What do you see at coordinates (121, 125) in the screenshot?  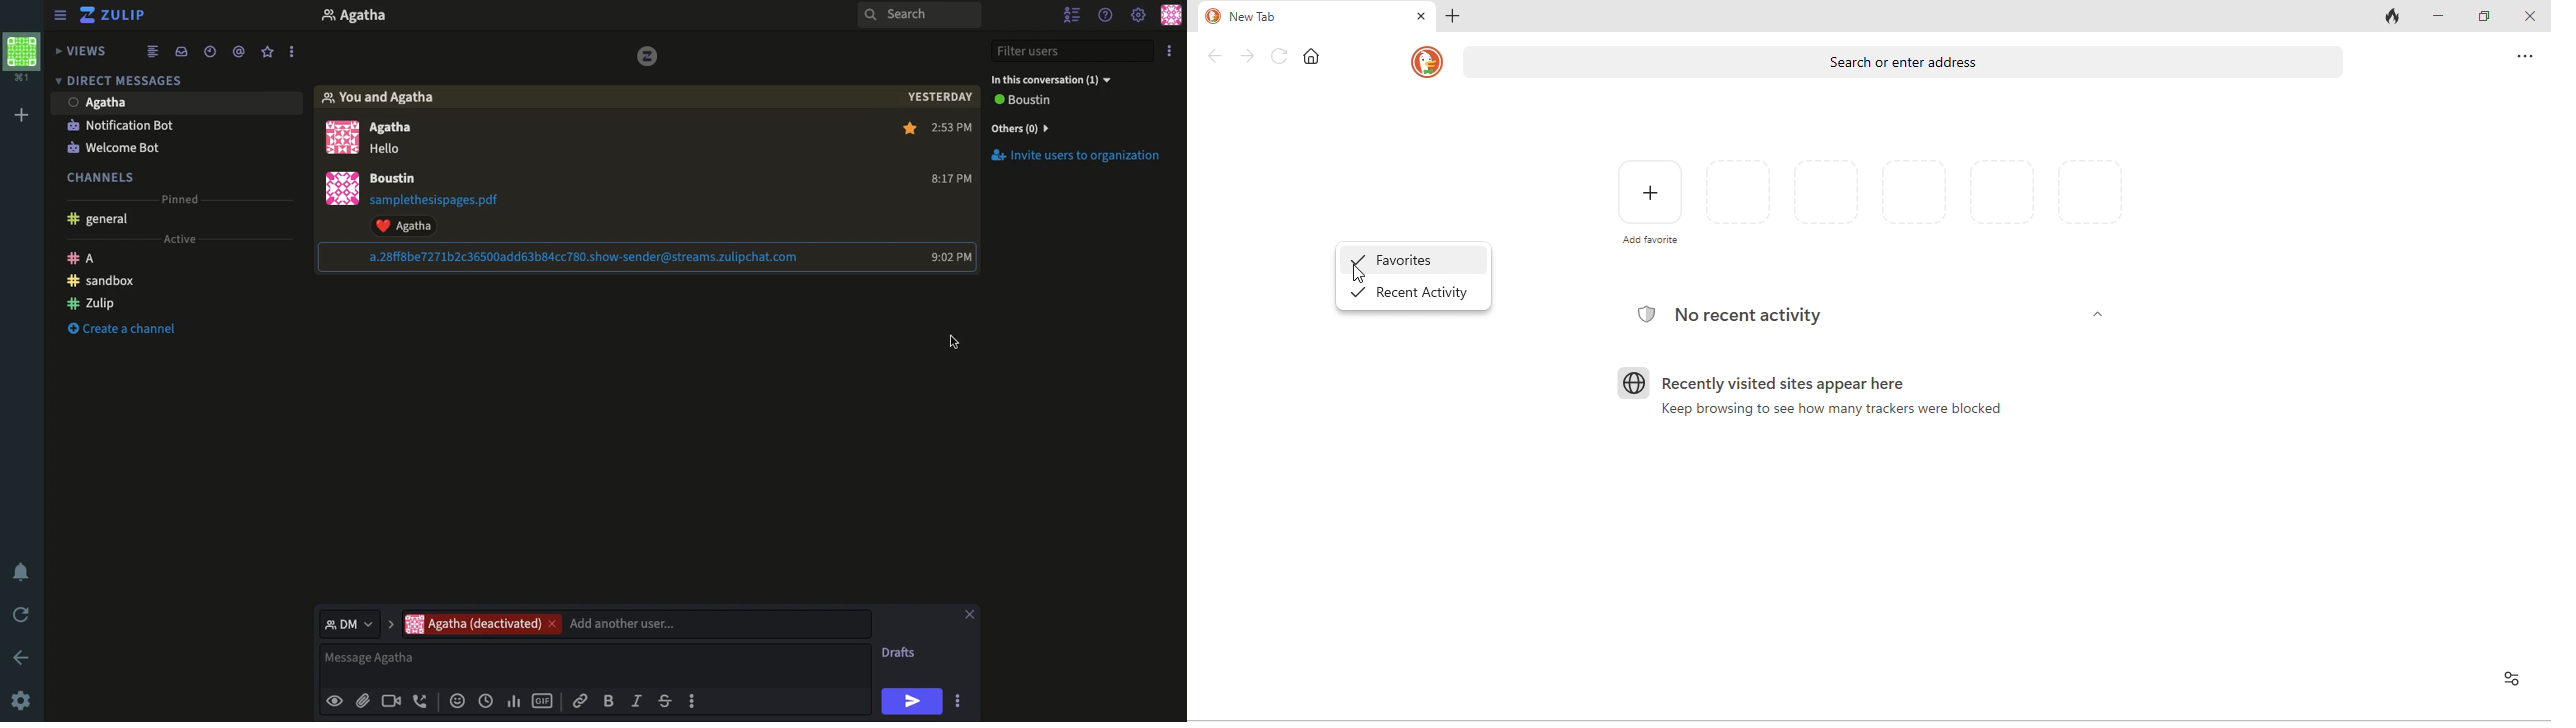 I see `Notification bot` at bounding box center [121, 125].